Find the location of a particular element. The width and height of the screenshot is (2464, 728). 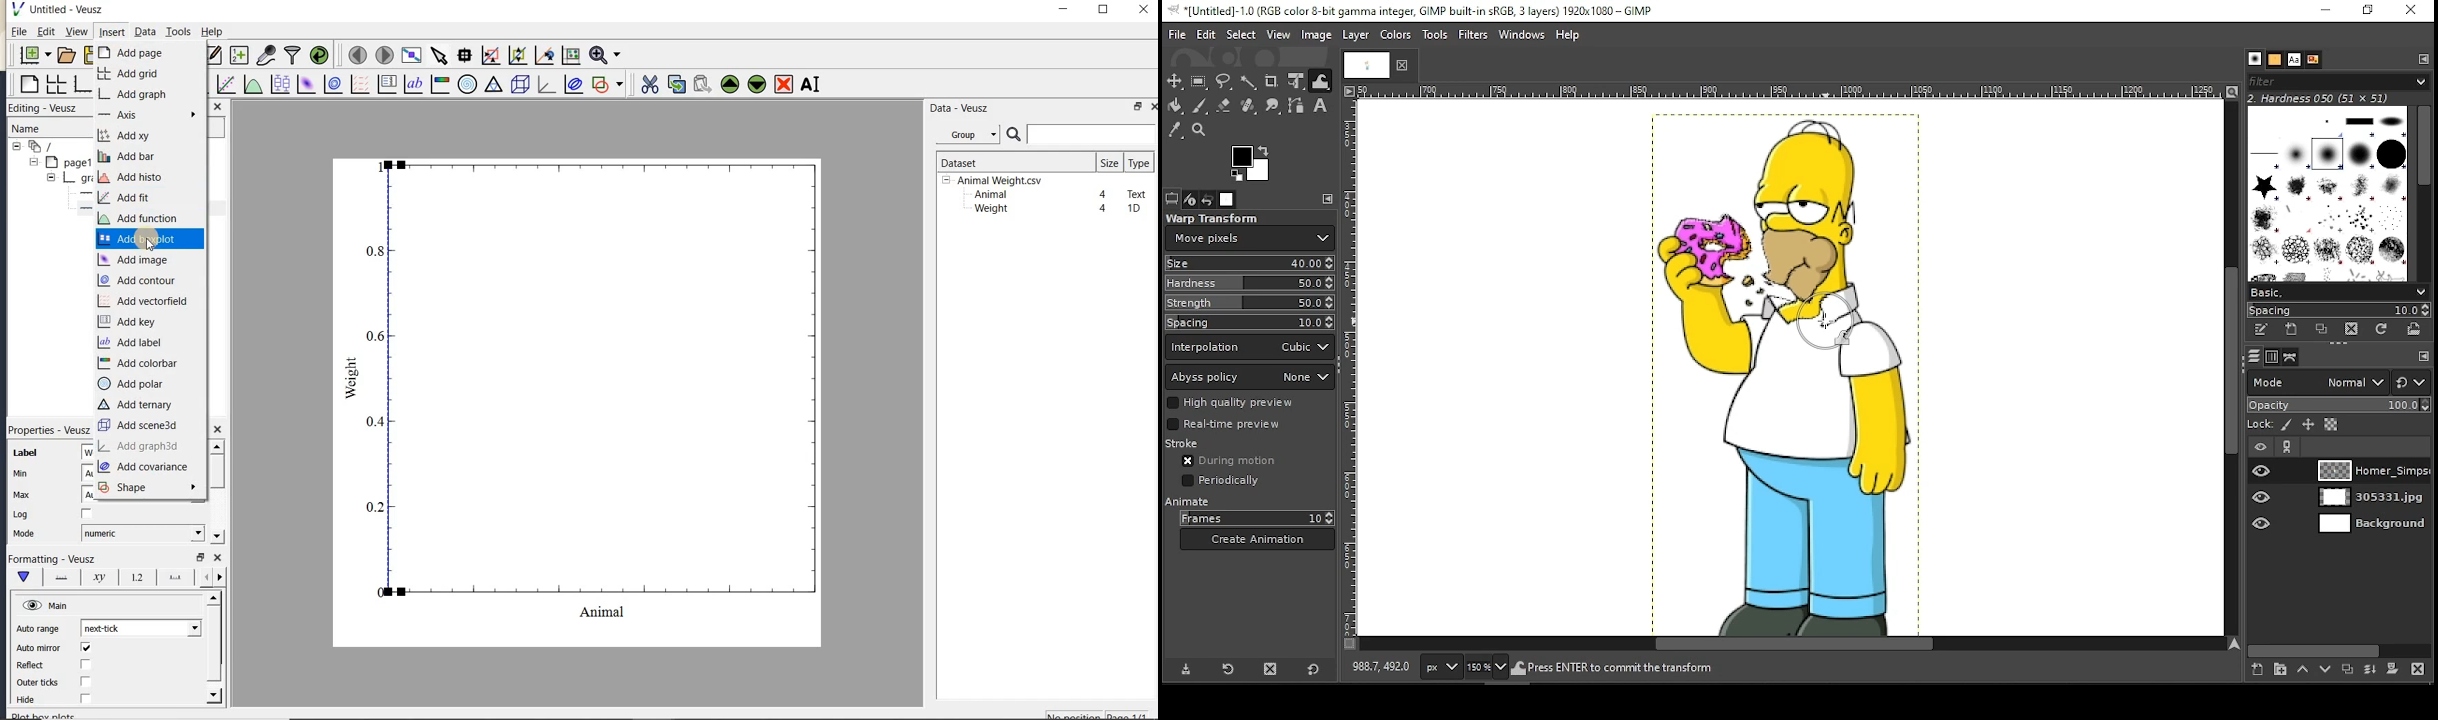

major ticks is located at coordinates (172, 577).